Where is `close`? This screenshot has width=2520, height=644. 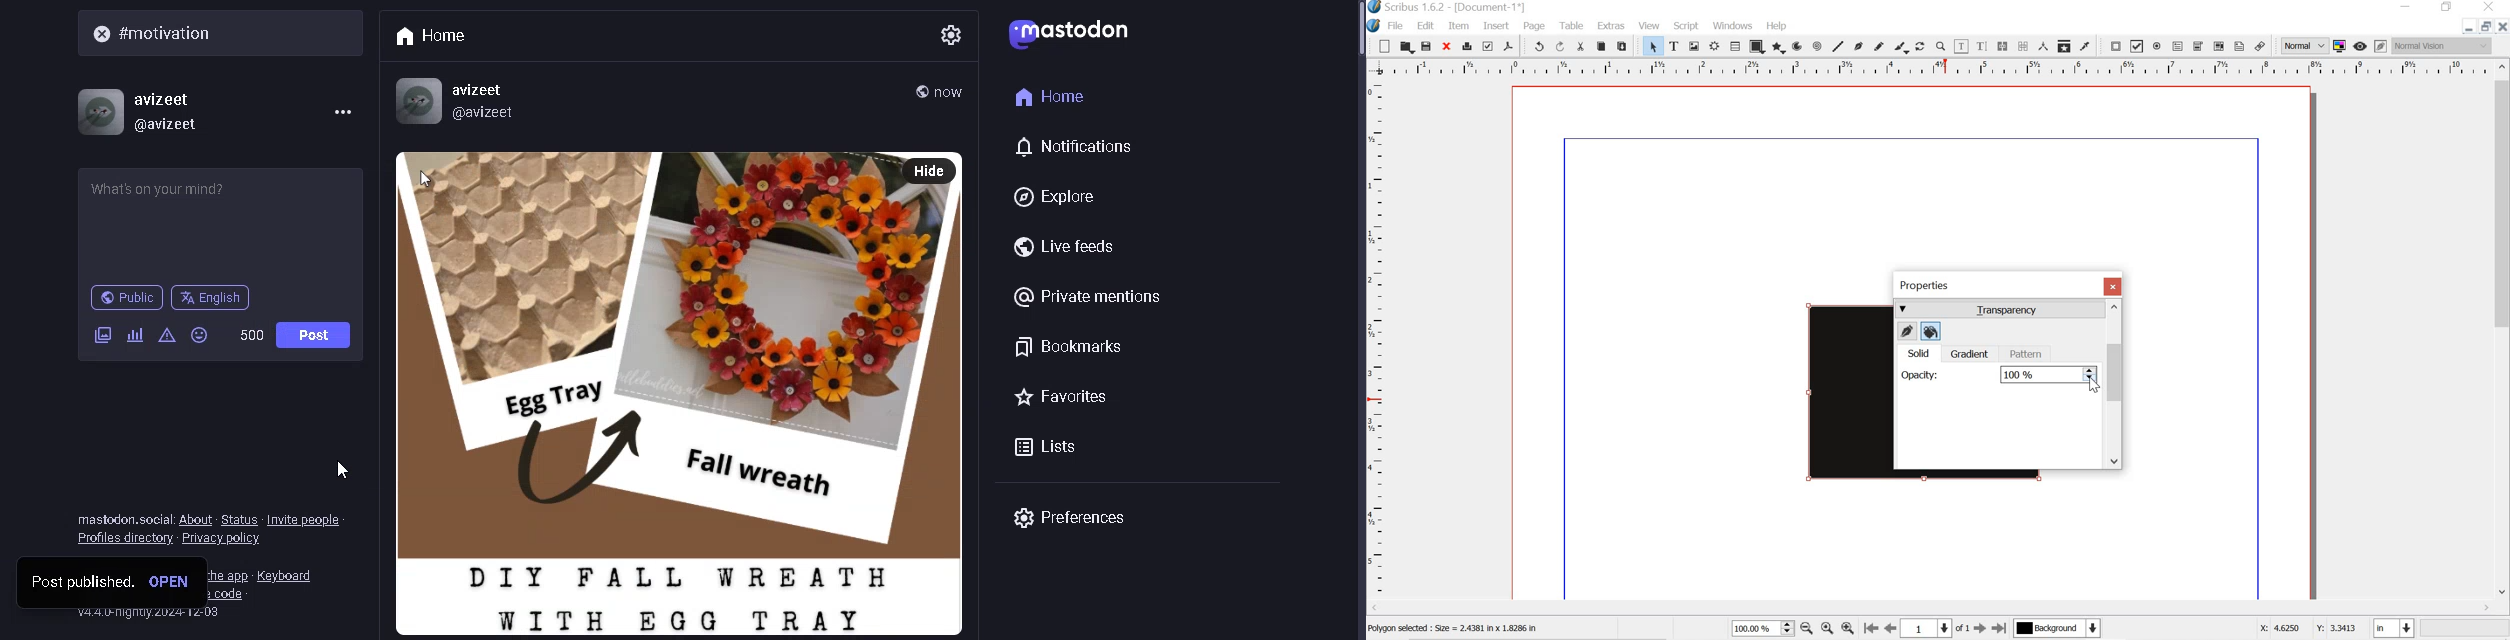
close is located at coordinates (1445, 45).